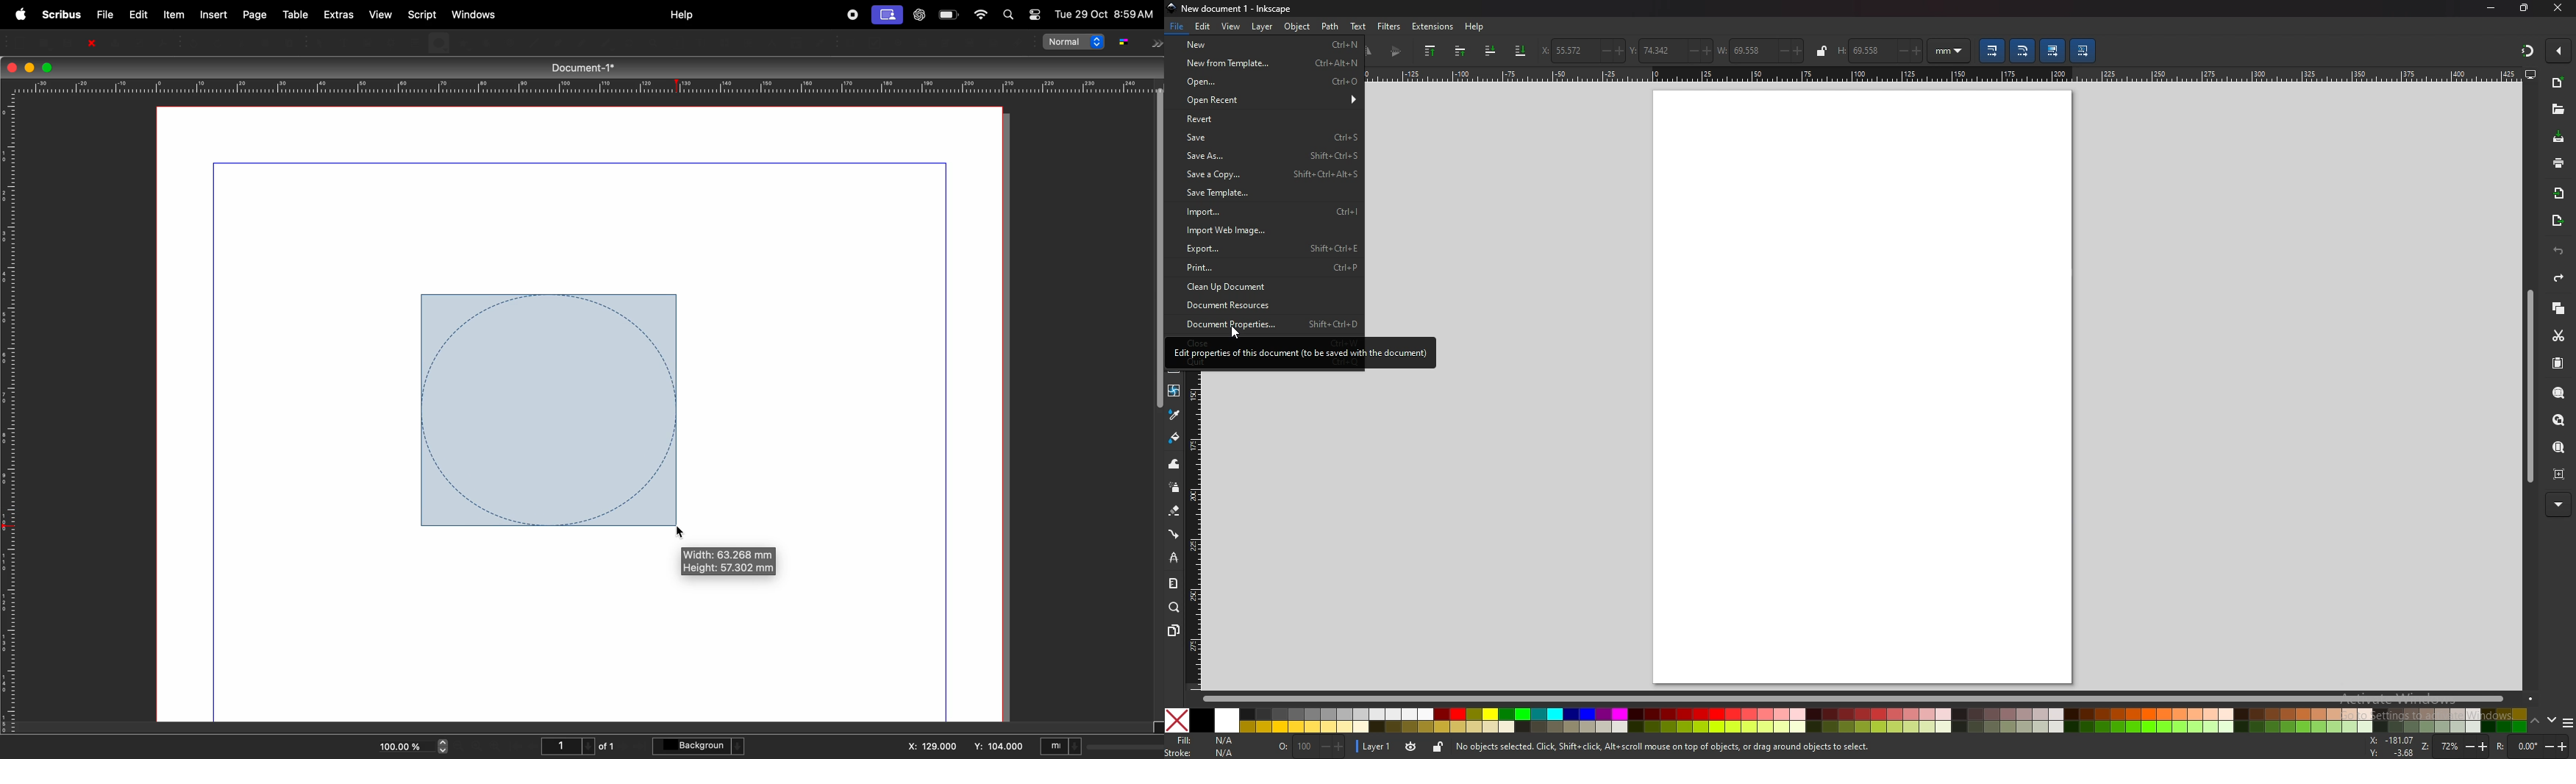 The width and height of the screenshot is (2576, 784). What do you see at coordinates (1017, 43) in the screenshot?
I see `Link annotation` at bounding box center [1017, 43].